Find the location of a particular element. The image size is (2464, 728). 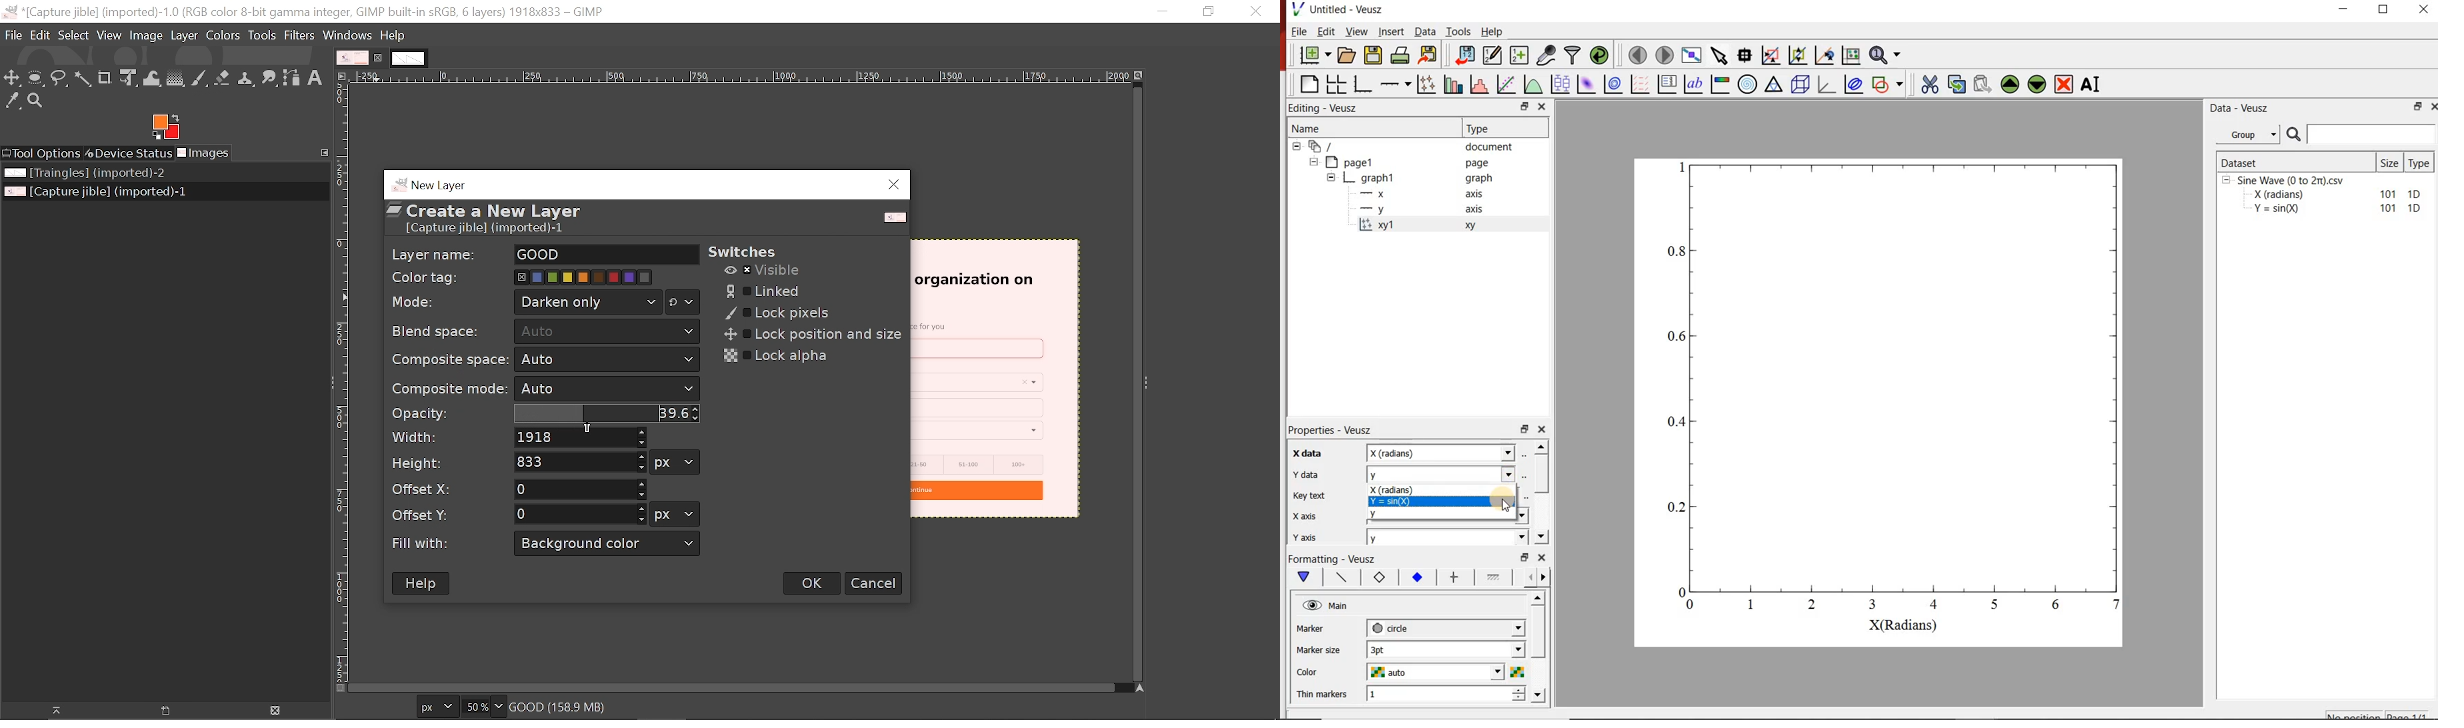

arrange graph is located at coordinates (1337, 84).